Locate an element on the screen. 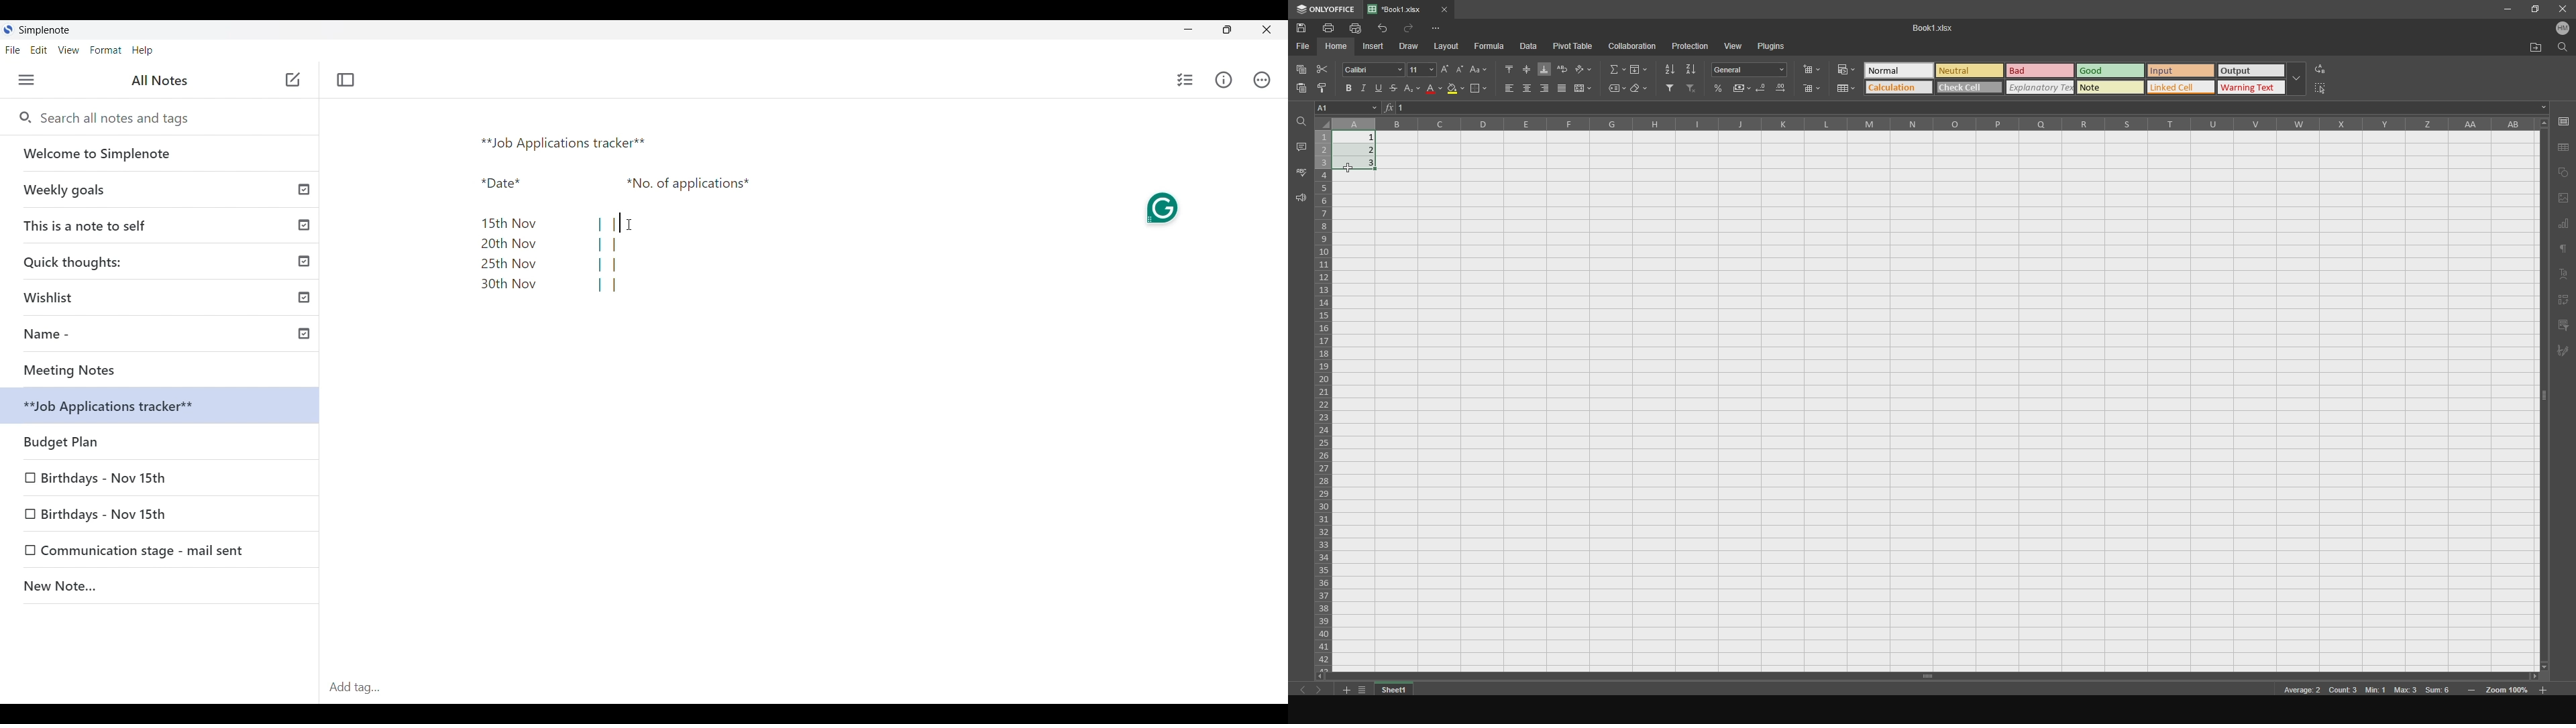 Image resolution: width=2576 pixels, height=728 pixels. plugins is located at coordinates (1778, 47).